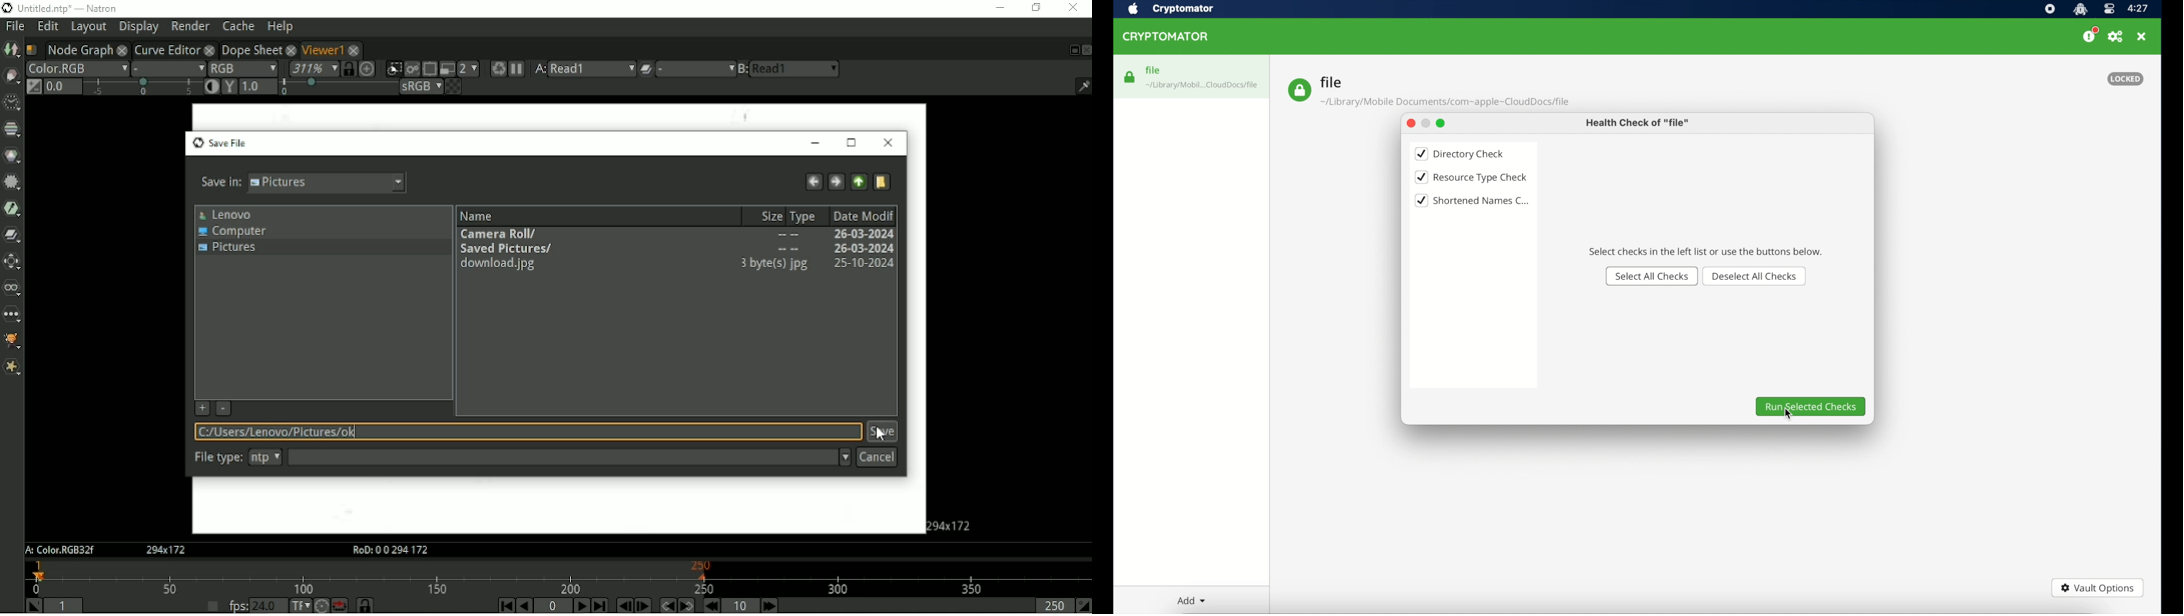 The height and width of the screenshot is (616, 2184). Describe the element at coordinates (1651, 276) in the screenshot. I see `select all checks` at that location.